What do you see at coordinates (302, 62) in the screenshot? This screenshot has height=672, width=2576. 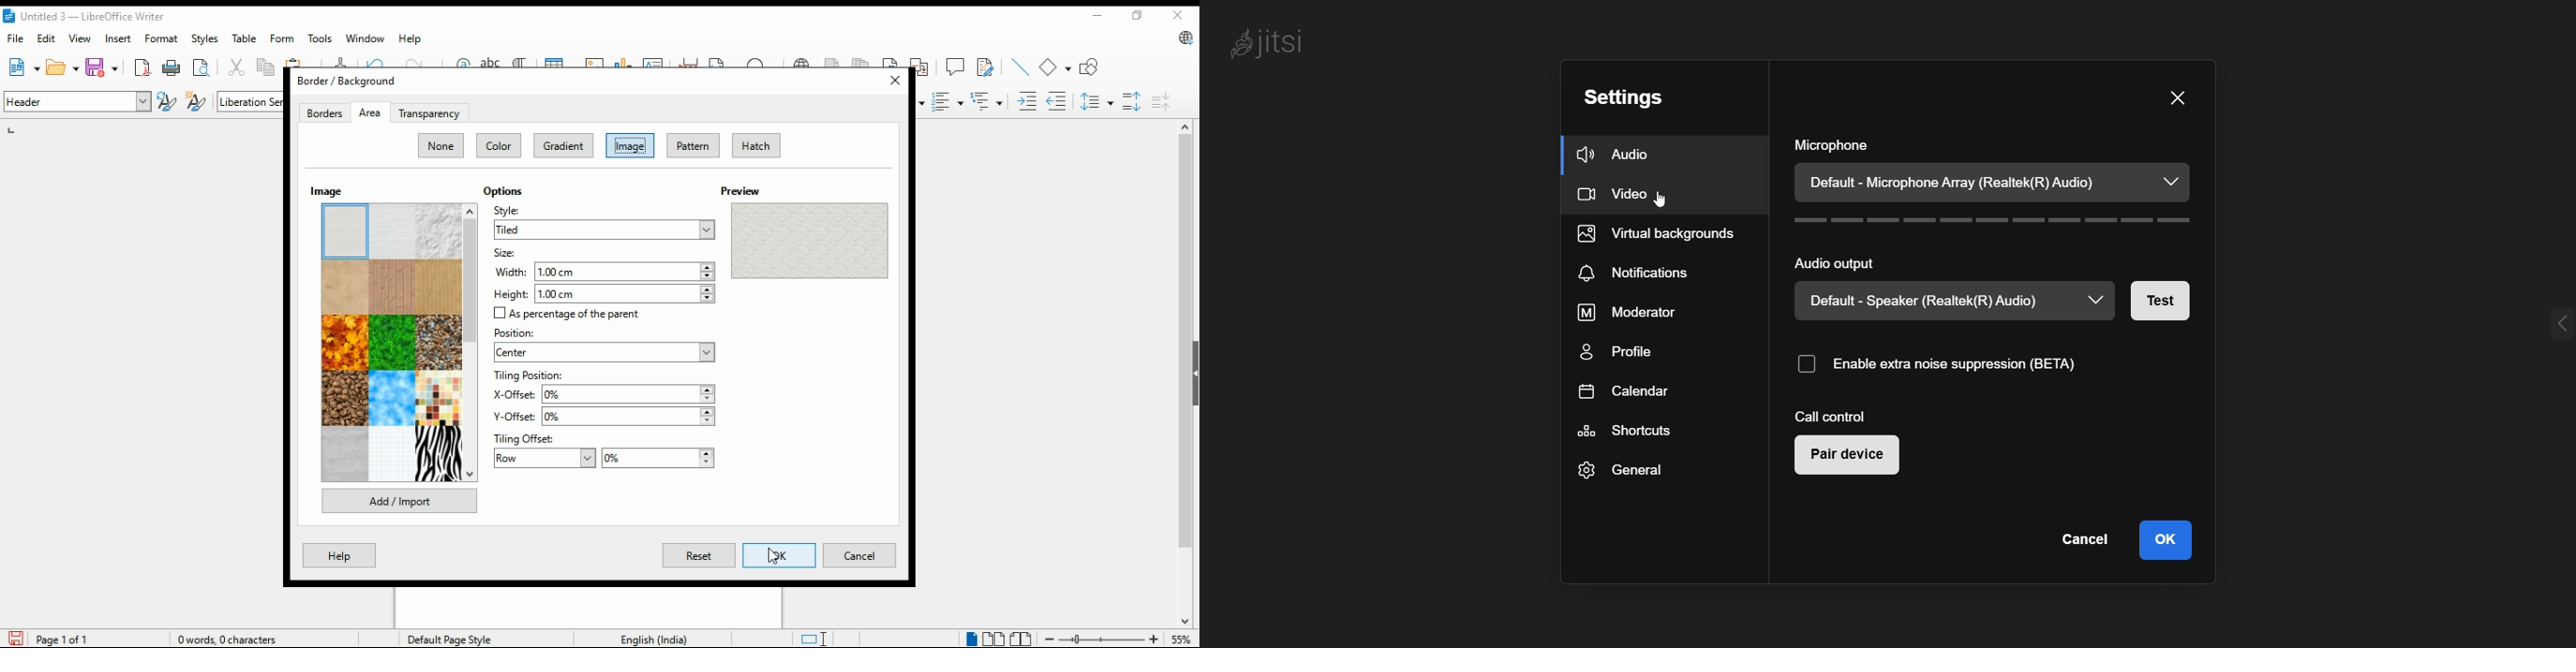 I see `paste` at bounding box center [302, 62].